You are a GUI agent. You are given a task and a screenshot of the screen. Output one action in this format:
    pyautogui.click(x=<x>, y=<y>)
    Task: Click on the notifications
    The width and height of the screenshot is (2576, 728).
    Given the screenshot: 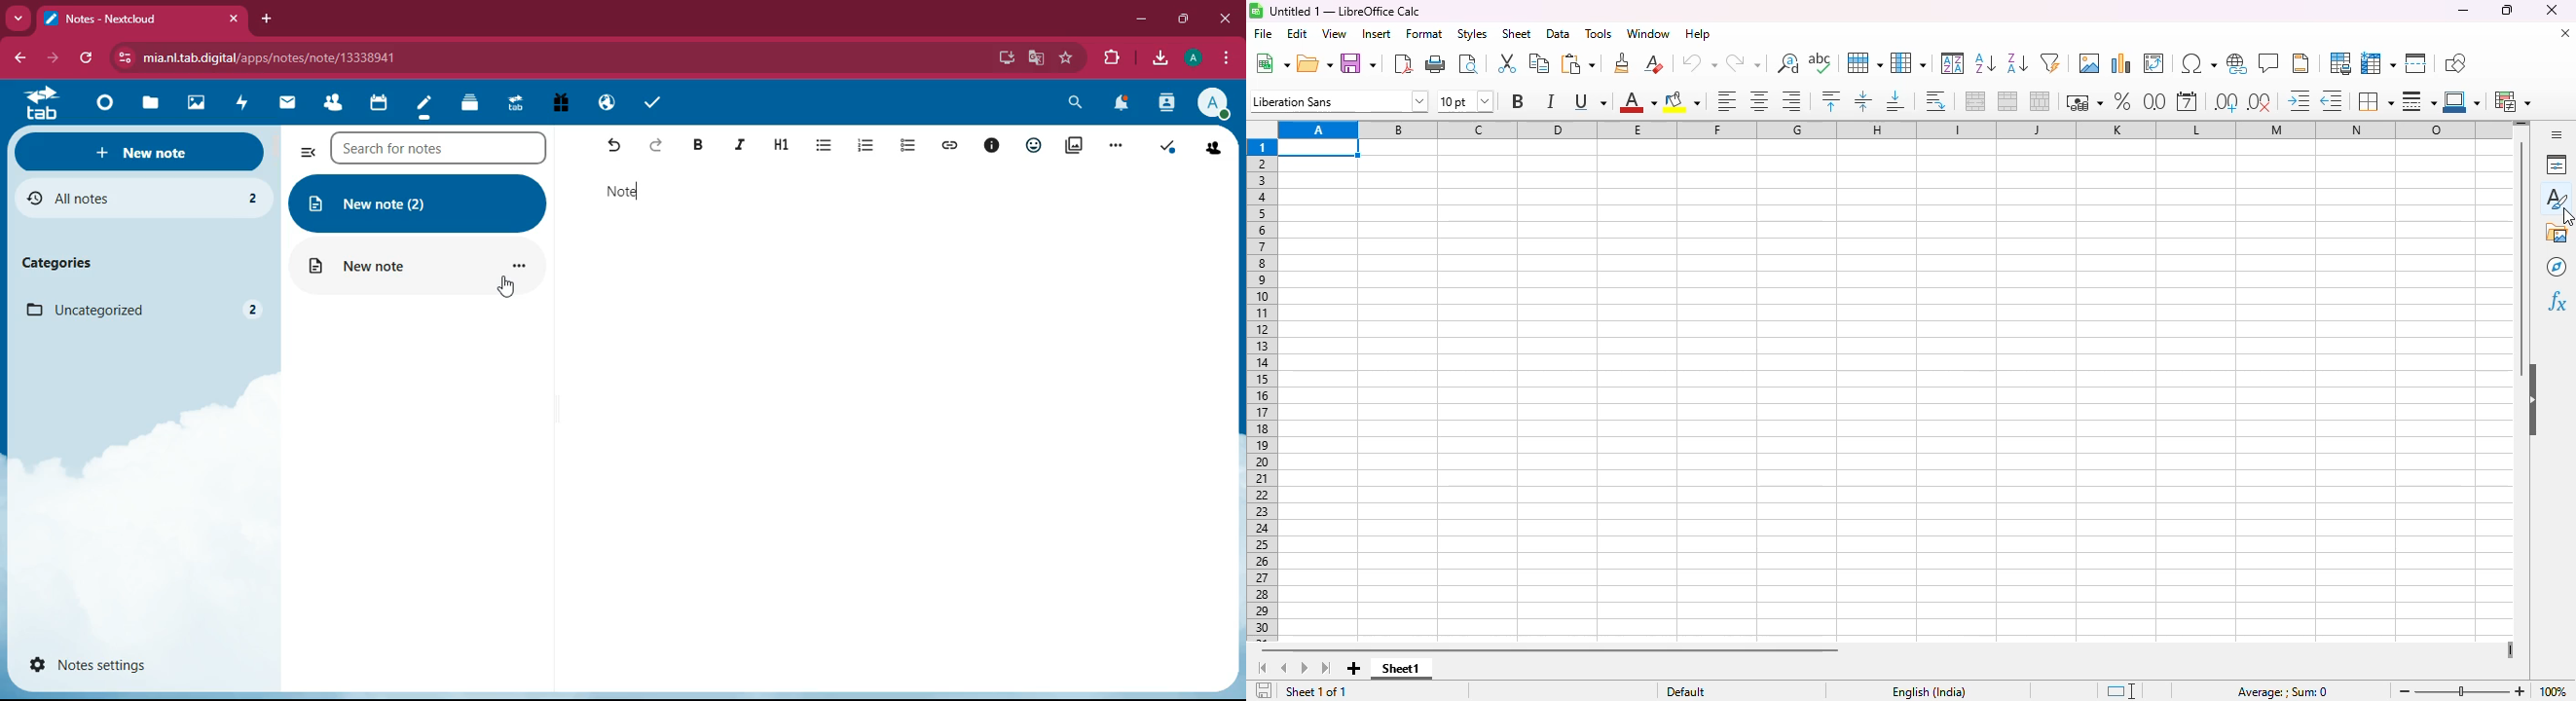 What is the action you would take?
    pyautogui.click(x=1121, y=105)
    